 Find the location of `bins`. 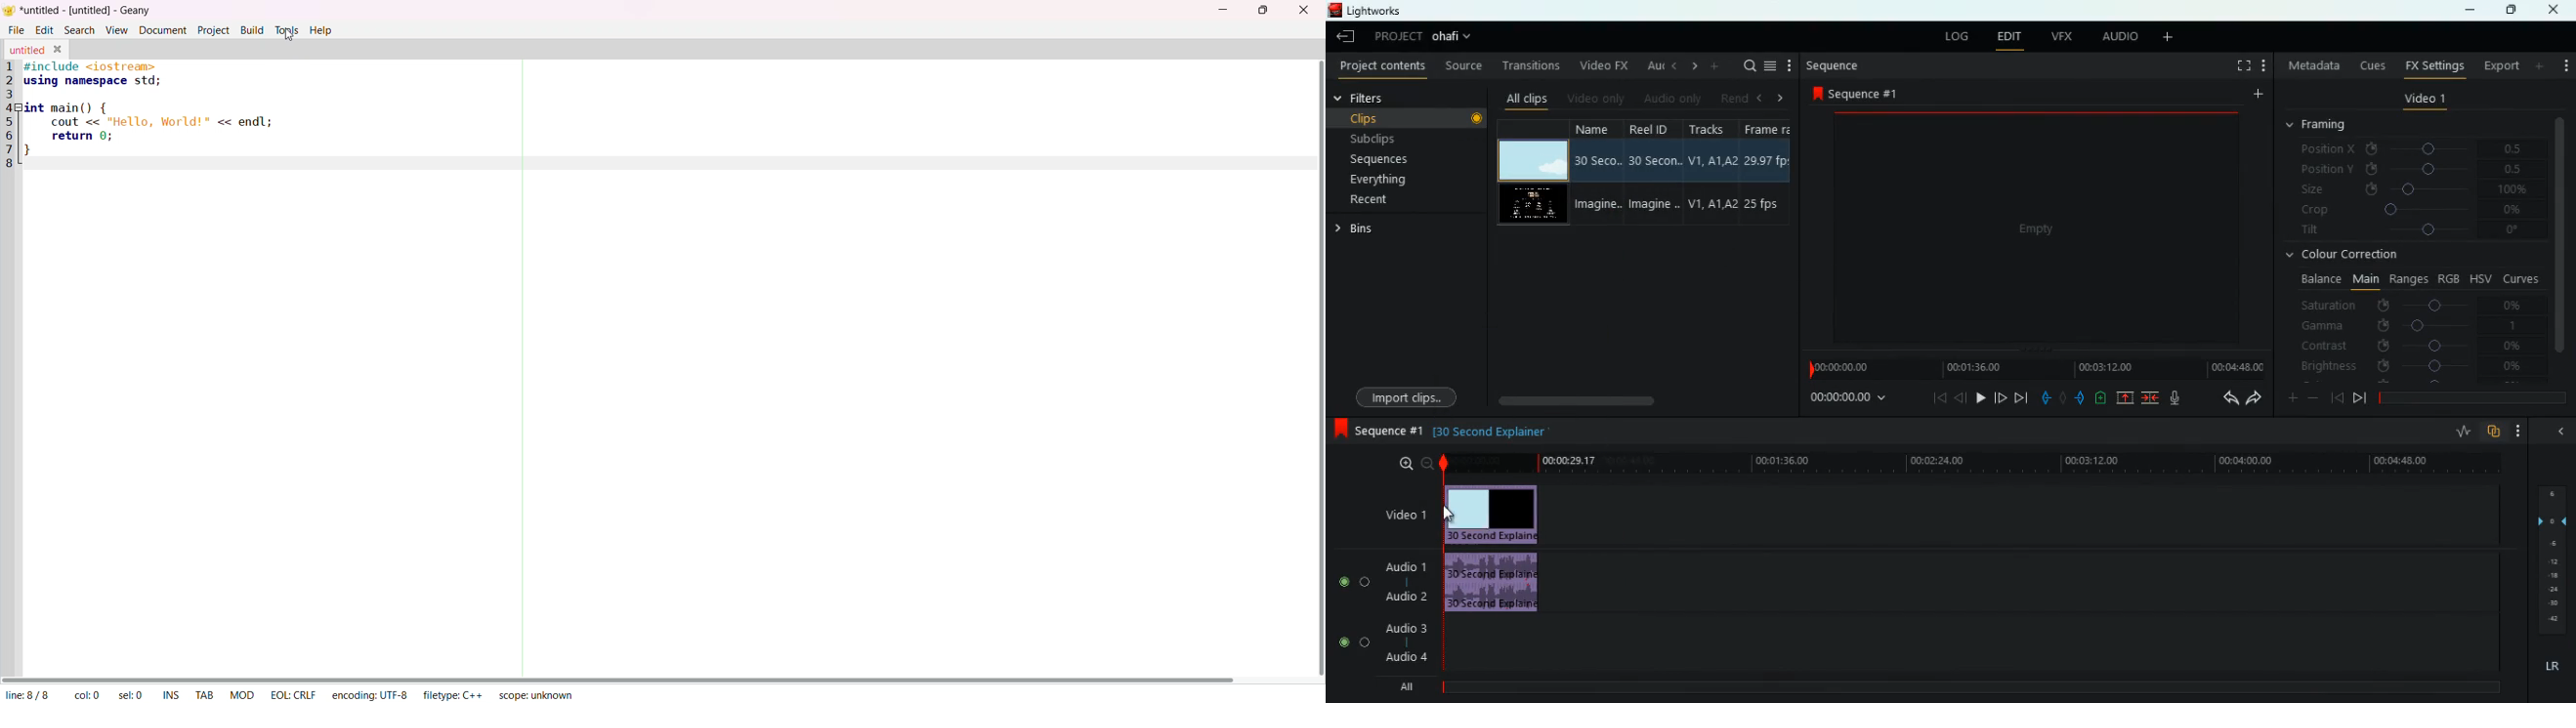

bins is located at coordinates (1359, 229).